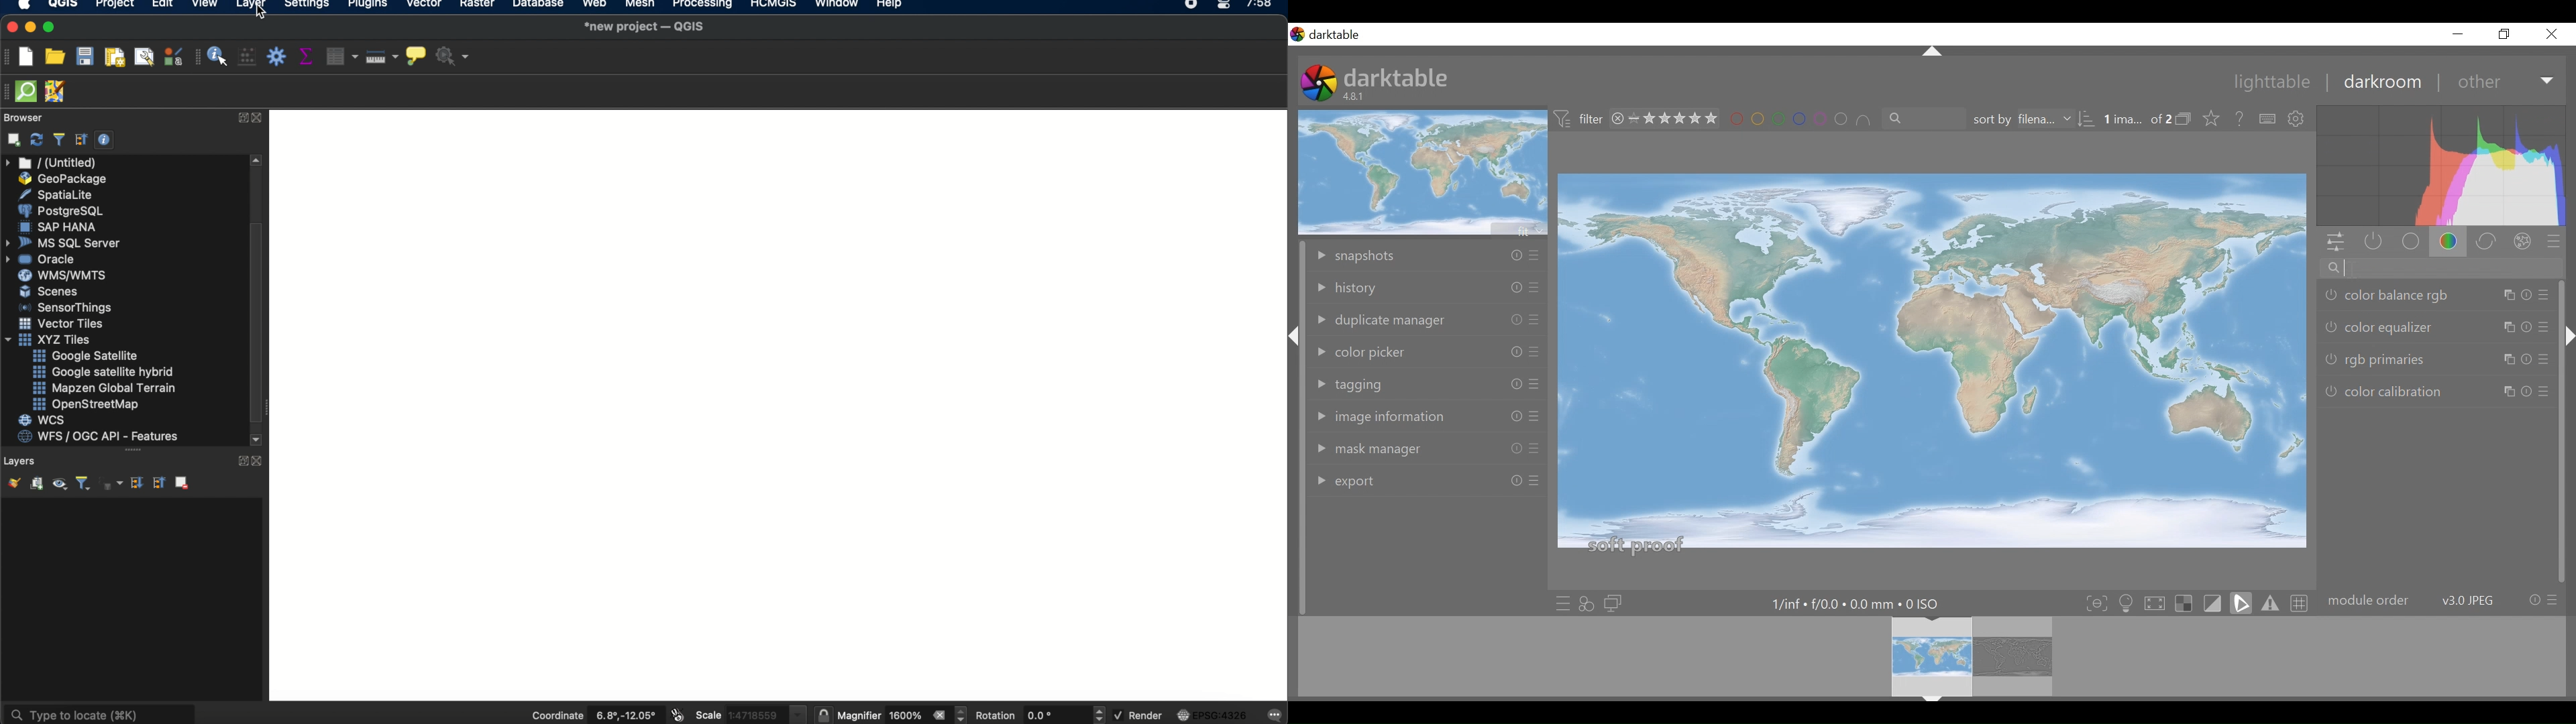 The width and height of the screenshot is (2576, 728). Describe the element at coordinates (1927, 658) in the screenshot. I see `Filmstrip` at that location.